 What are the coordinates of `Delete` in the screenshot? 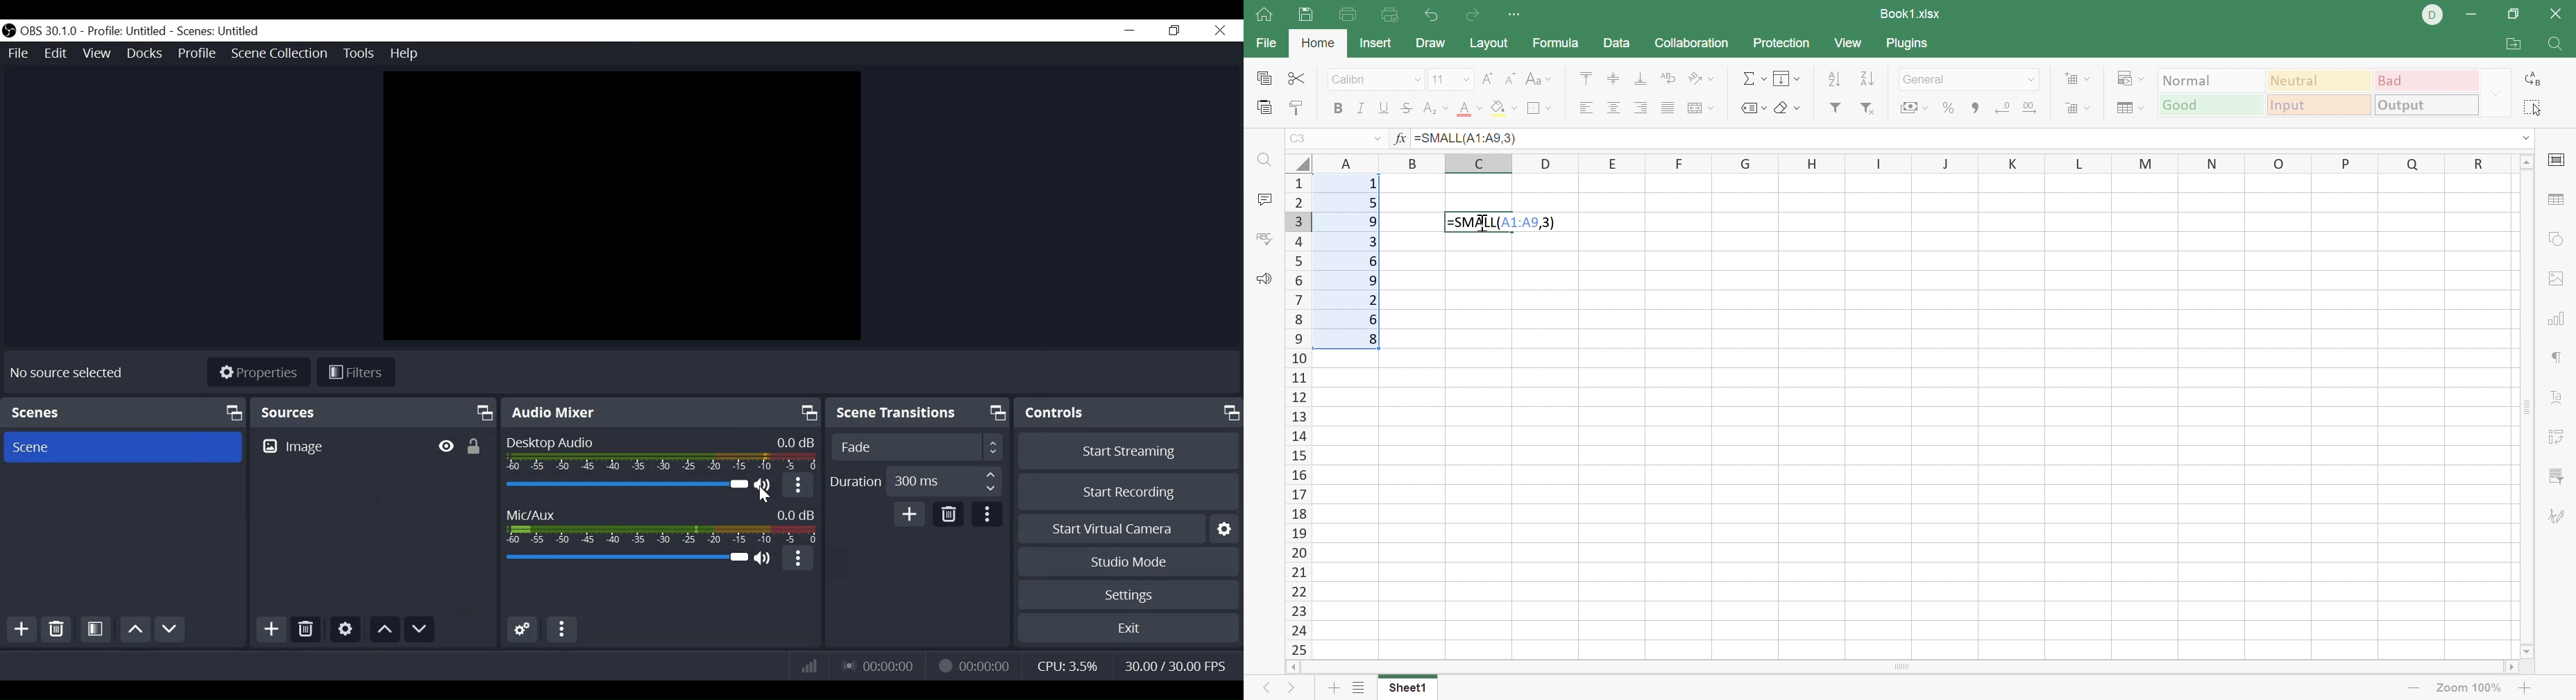 It's located at (304, 629).